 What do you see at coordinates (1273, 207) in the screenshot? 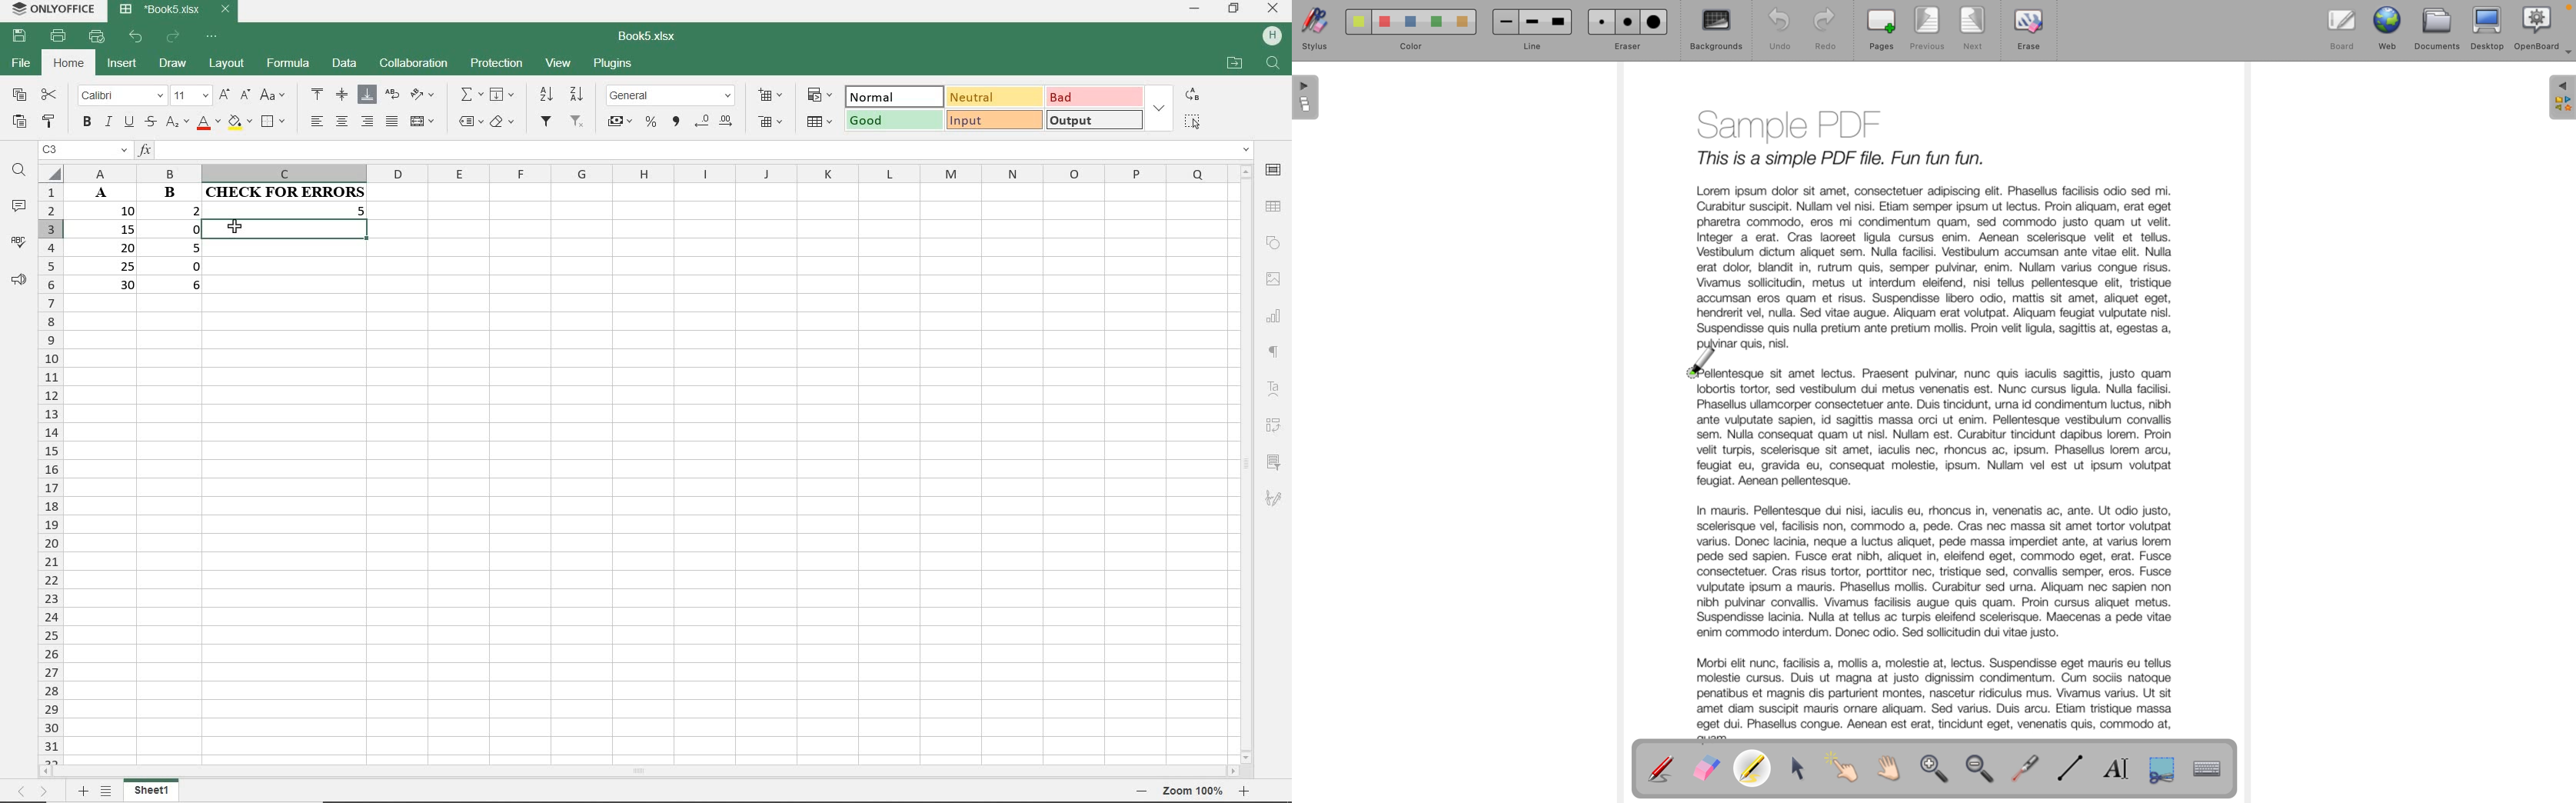
I see `TABLE` at bounding box center [1273, 207].